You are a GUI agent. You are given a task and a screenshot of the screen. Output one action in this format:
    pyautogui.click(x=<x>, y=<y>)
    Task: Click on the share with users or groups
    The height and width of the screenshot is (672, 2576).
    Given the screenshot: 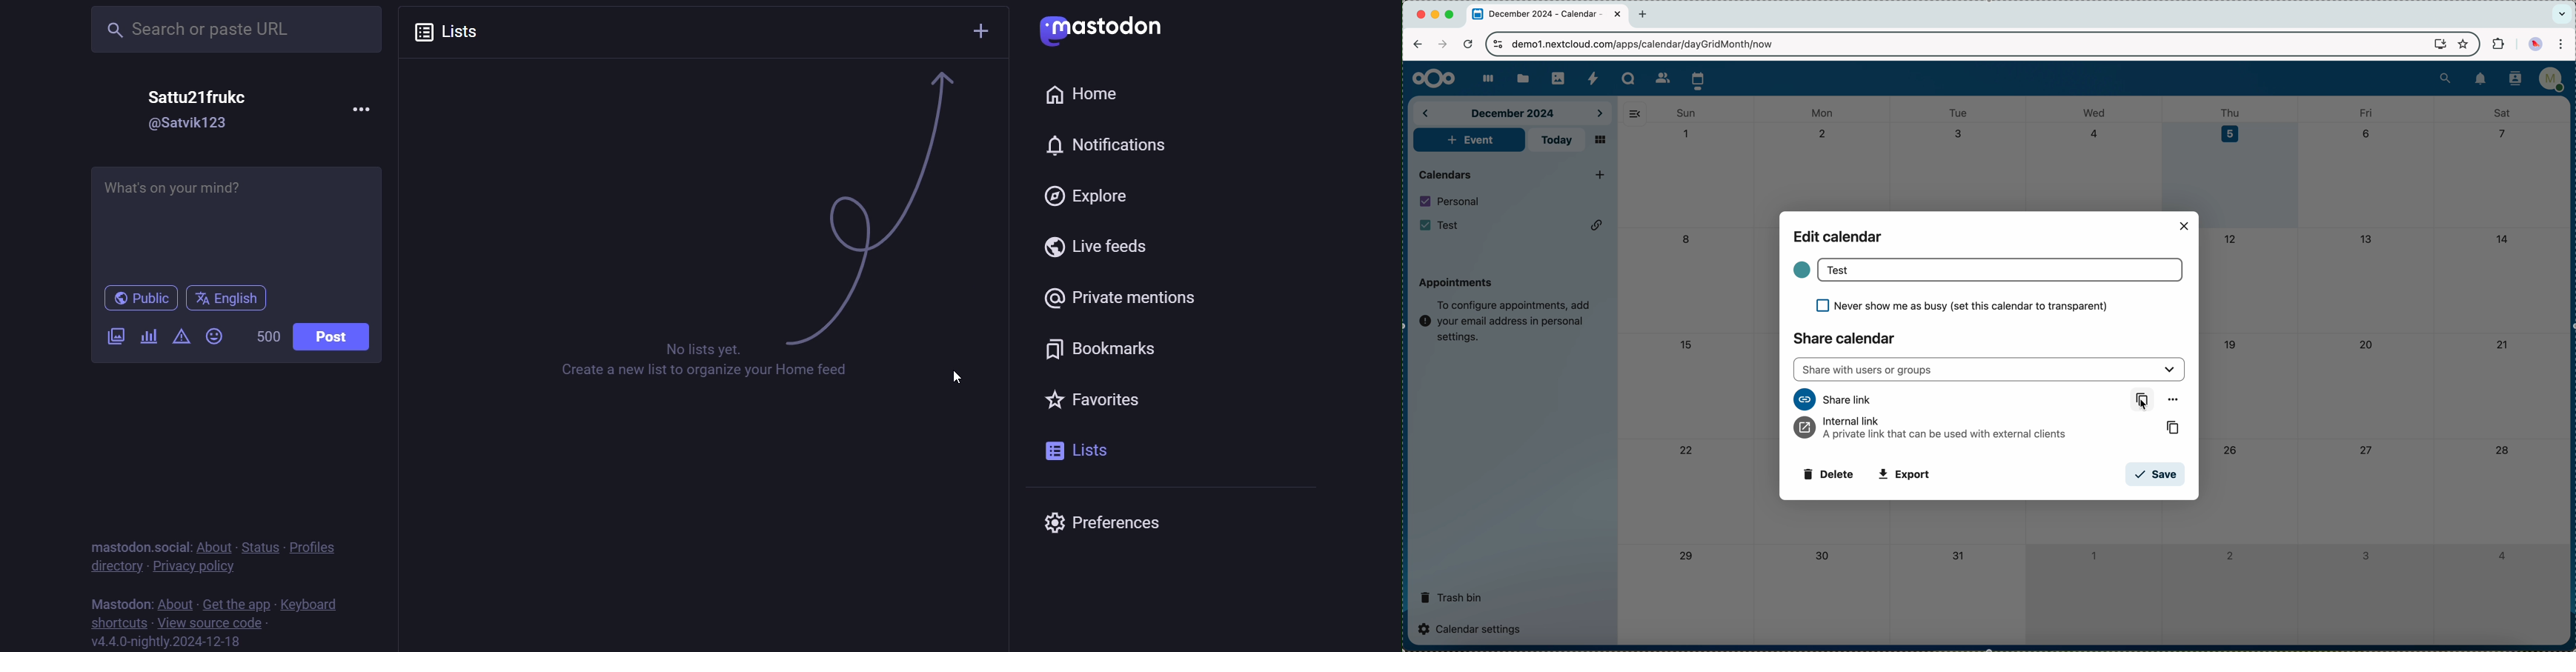 What is the action you would take?
    pyautogui.click(x=1991, y=369)
    